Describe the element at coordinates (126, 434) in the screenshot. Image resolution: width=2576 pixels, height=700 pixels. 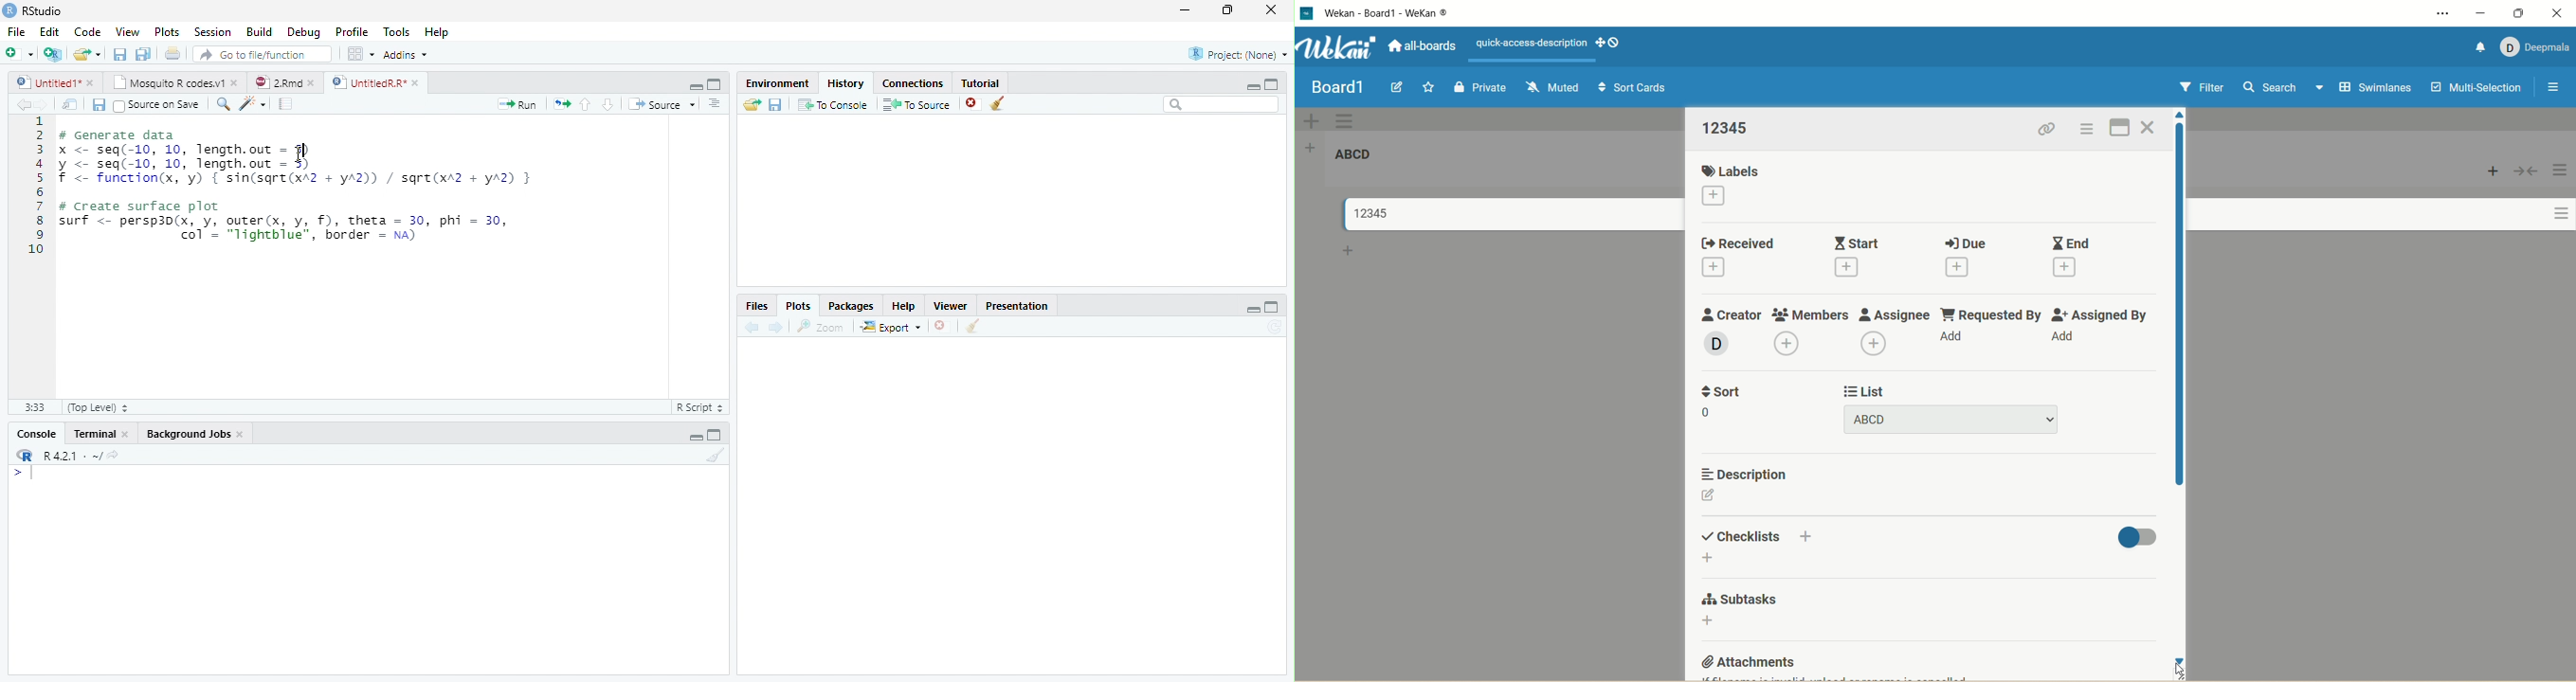
I see `Close` at that location.